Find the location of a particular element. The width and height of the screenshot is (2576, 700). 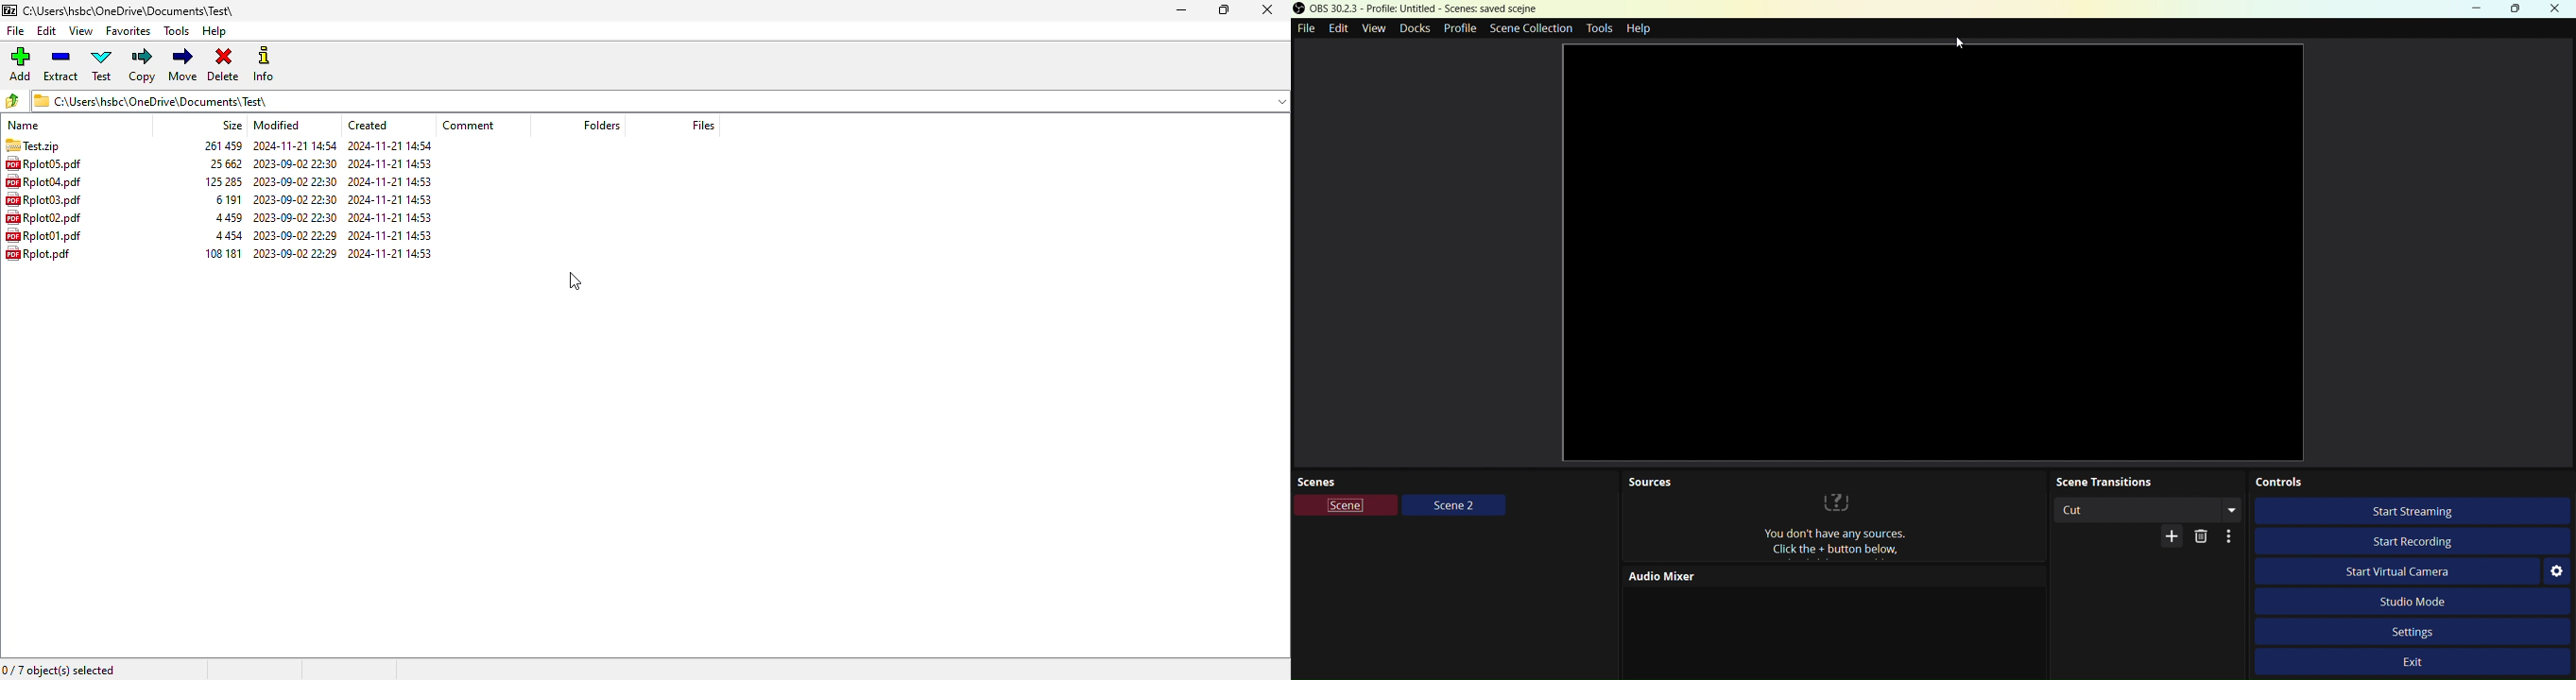

Sources is located at coordinates (1856, 543).